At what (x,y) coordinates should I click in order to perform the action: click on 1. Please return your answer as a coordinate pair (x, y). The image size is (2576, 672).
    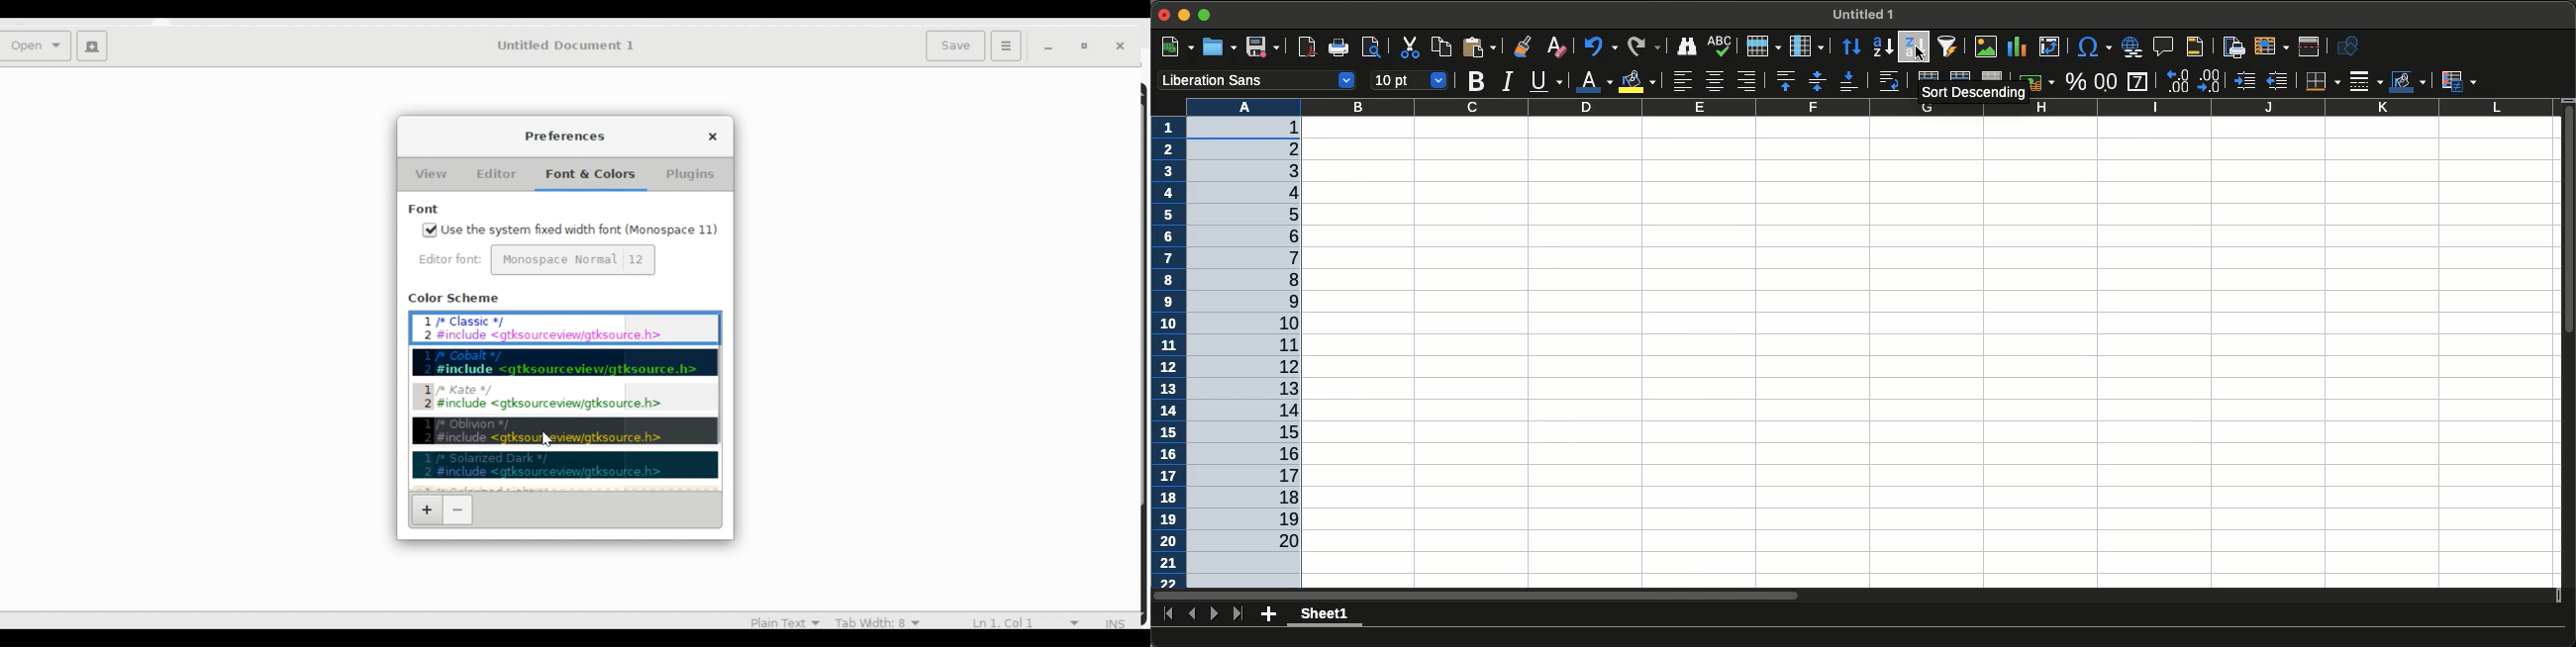
    Looking at the image, I should click on (1281, 129).